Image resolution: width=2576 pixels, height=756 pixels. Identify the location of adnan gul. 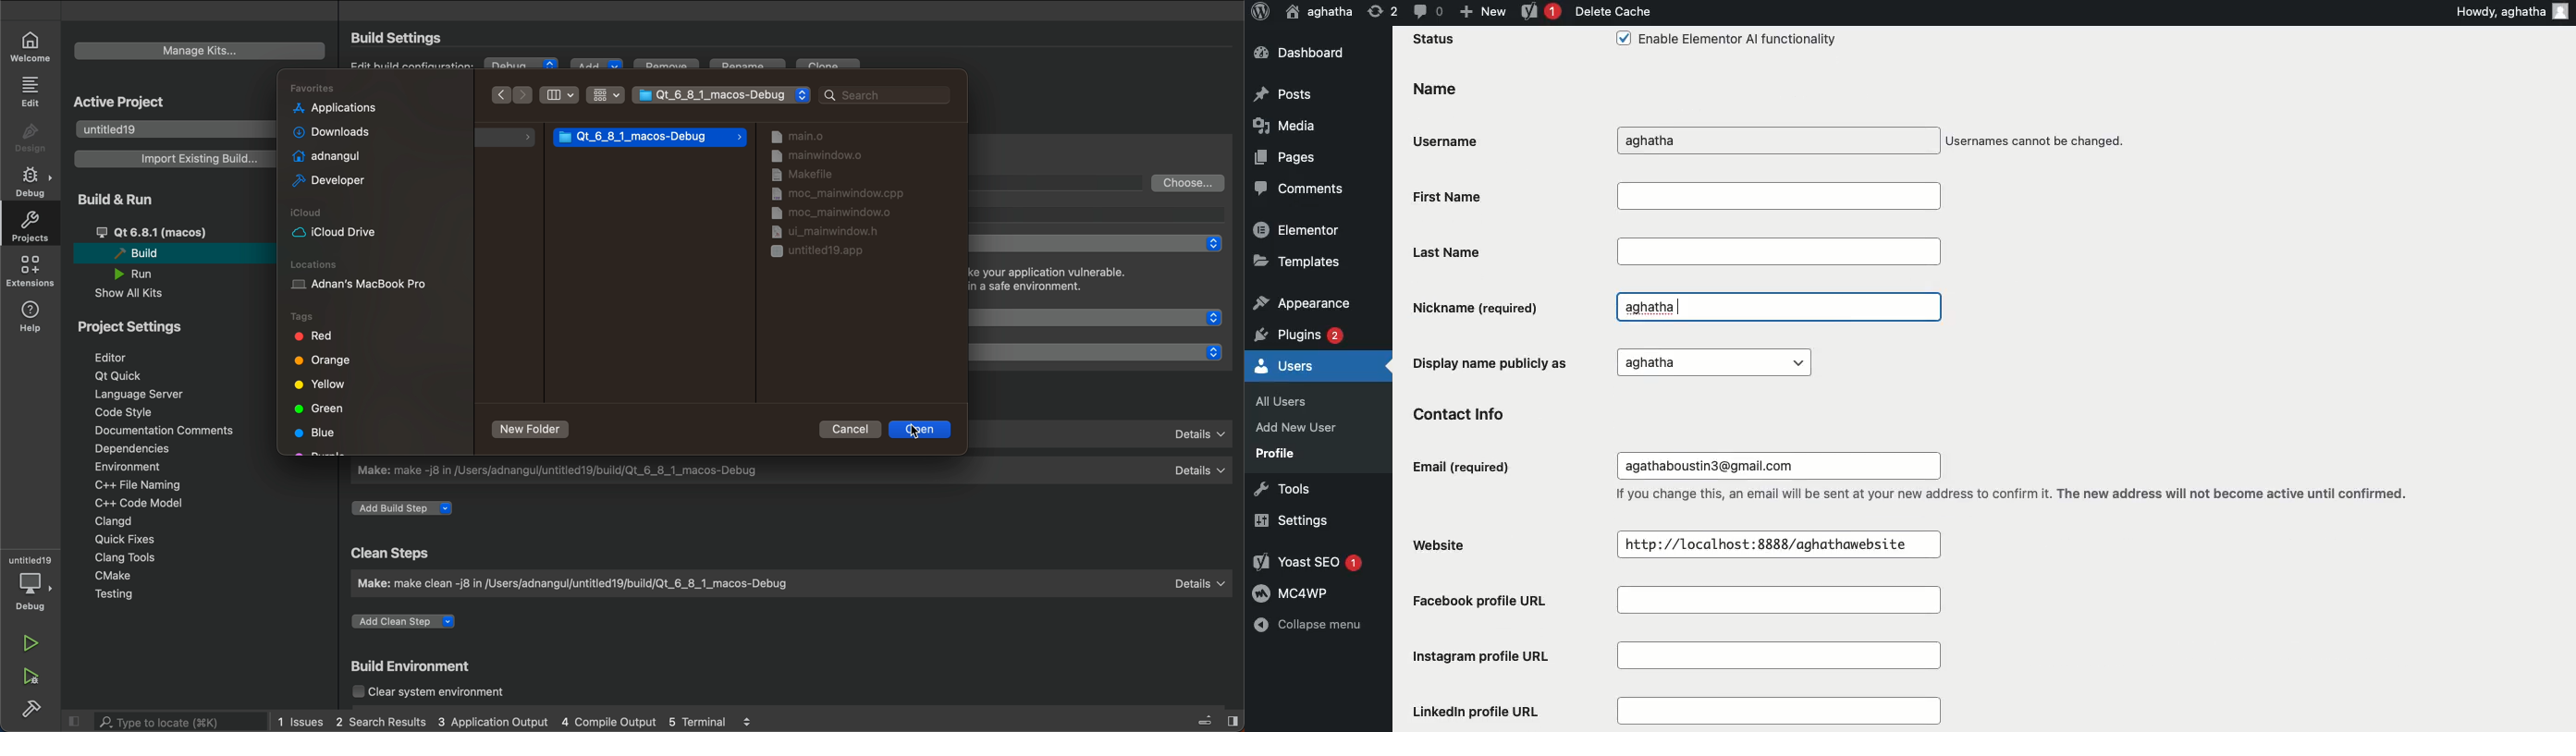
(324, 155).